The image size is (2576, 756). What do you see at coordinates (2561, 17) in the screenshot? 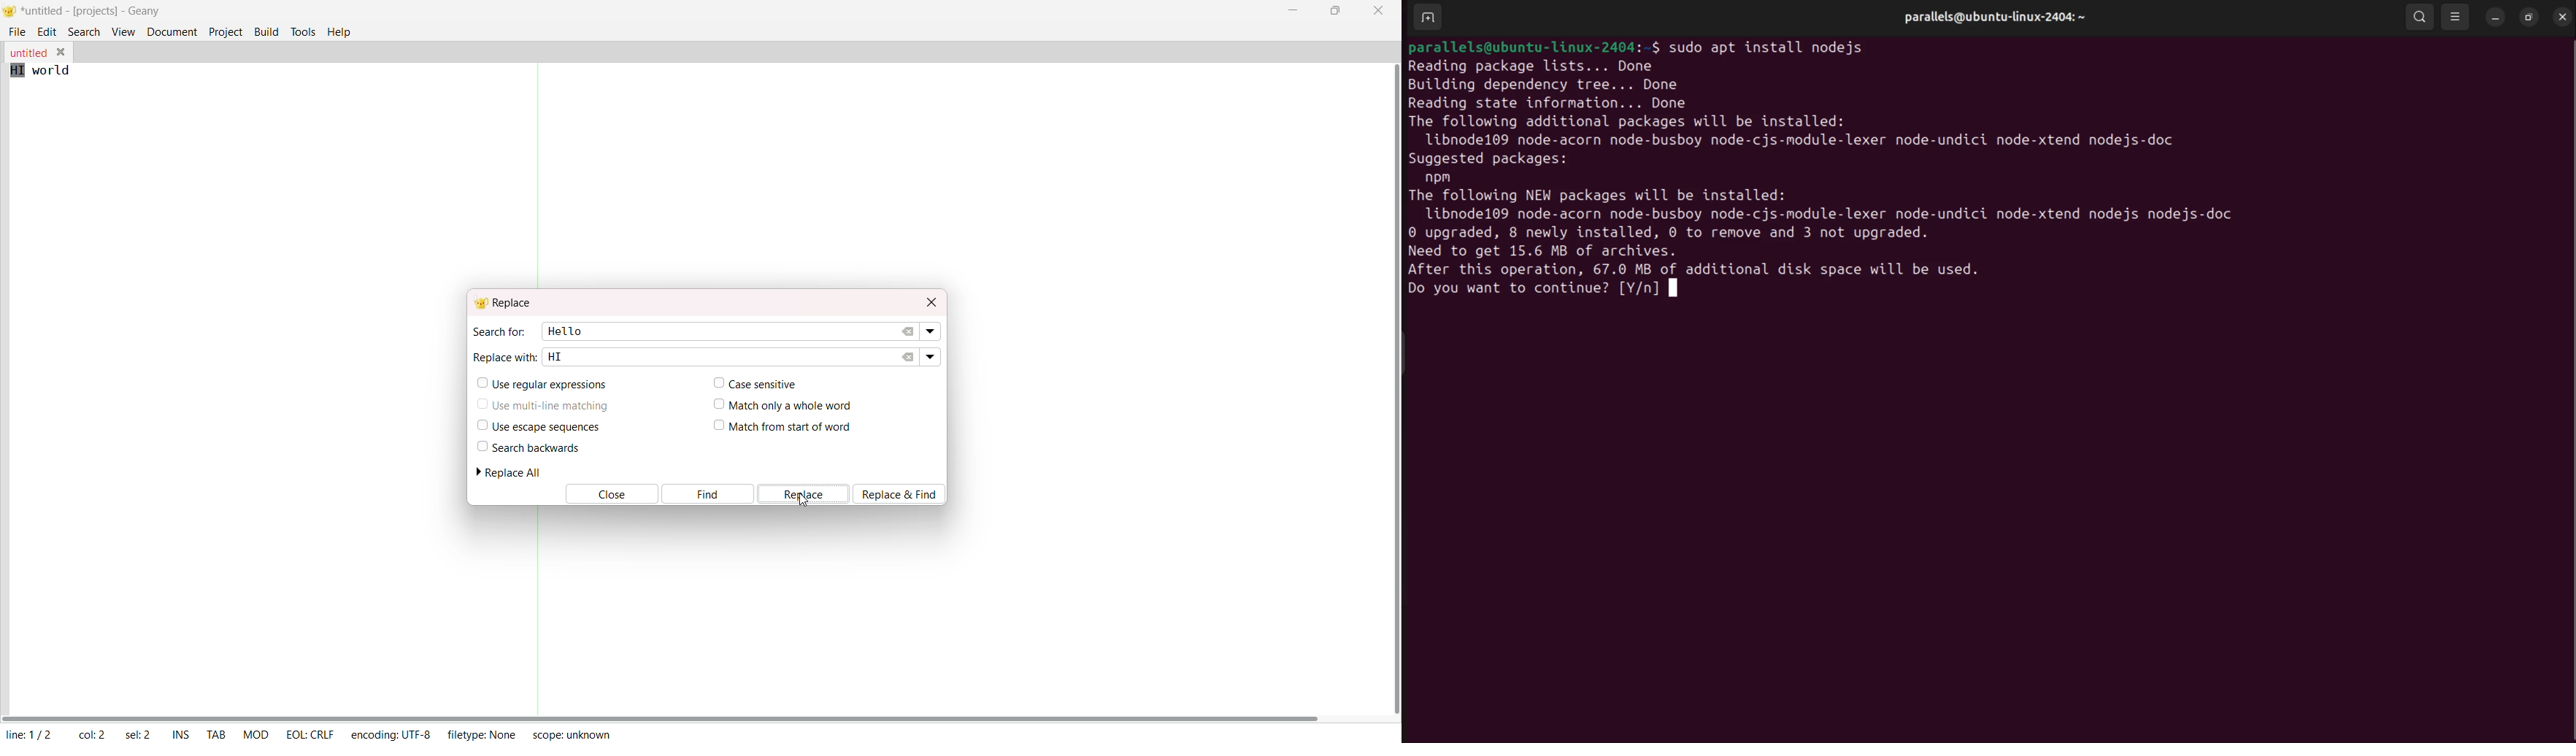
I see `close` at bounding box center [2561, 17].